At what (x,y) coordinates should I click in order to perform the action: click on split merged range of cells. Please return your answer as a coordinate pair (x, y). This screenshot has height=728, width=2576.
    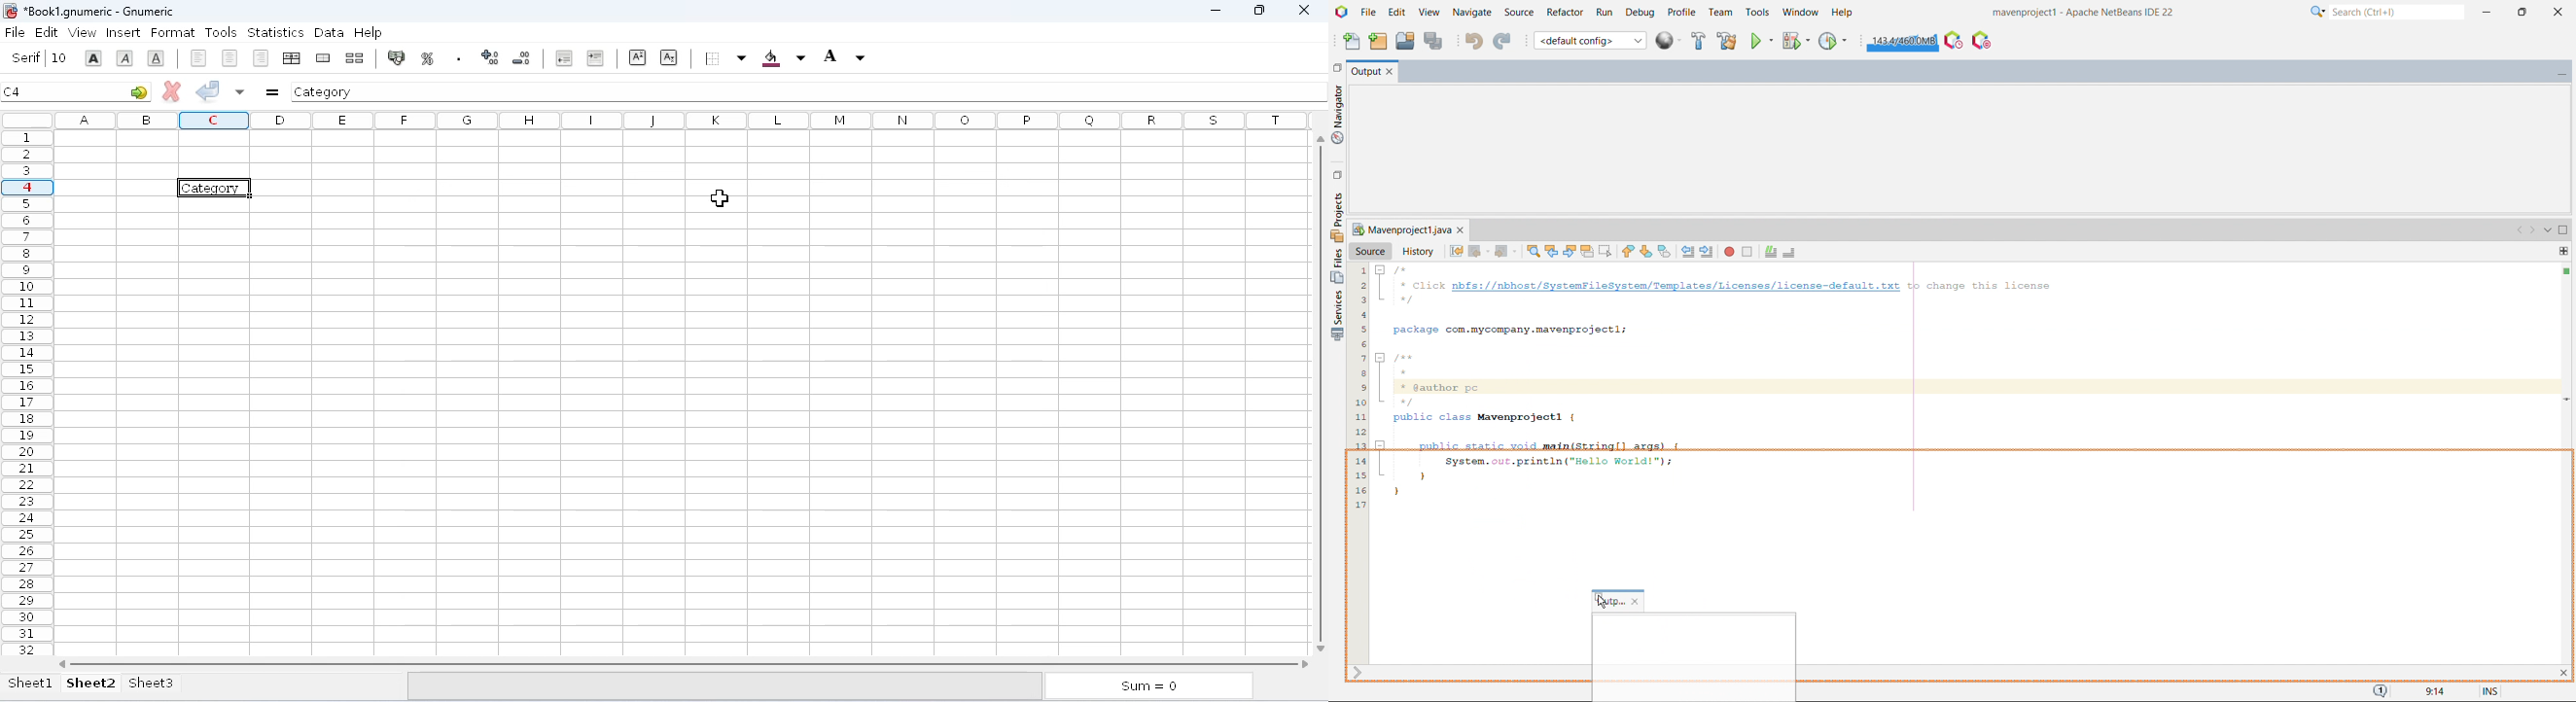
    Looking at the image, I should click on (398, 57).